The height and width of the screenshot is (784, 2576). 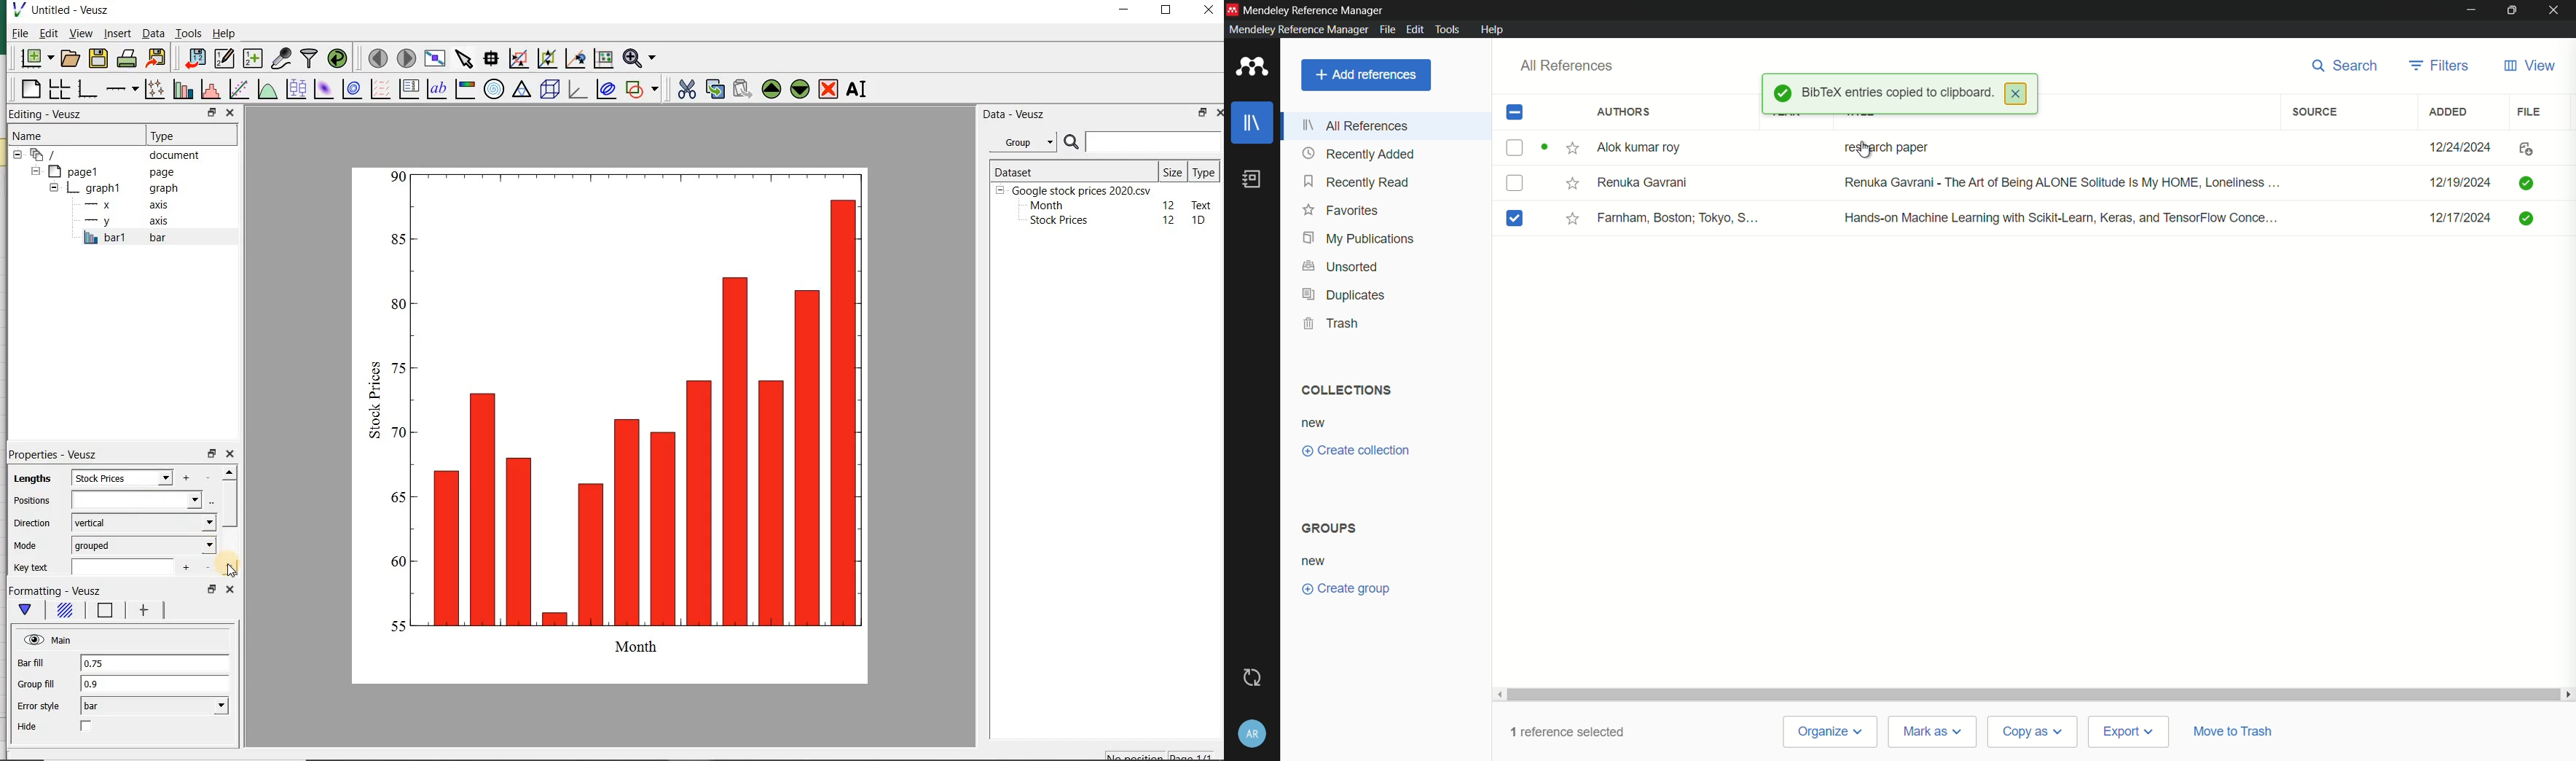 What do you see at coordinates (1571, 218) in the screenshot?
I see `Mark it star` at bounding box center [1571, 218].